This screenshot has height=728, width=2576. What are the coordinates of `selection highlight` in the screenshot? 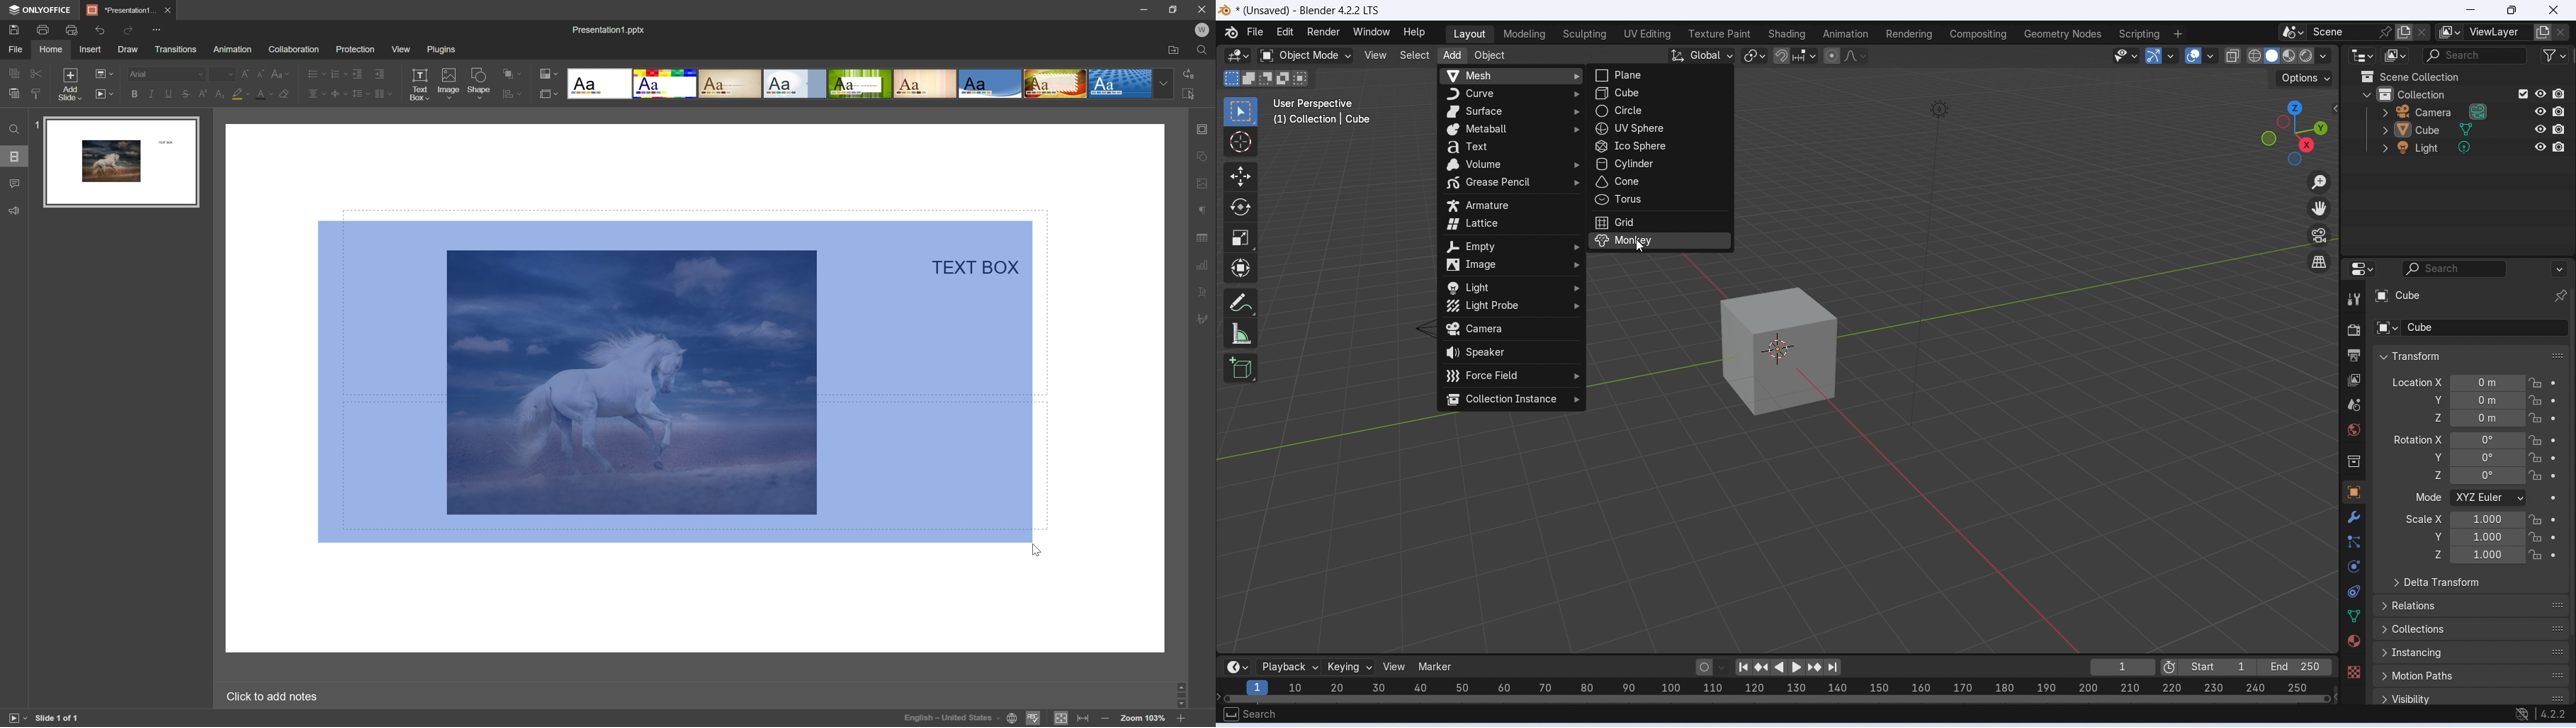 It's located at (675, 380).